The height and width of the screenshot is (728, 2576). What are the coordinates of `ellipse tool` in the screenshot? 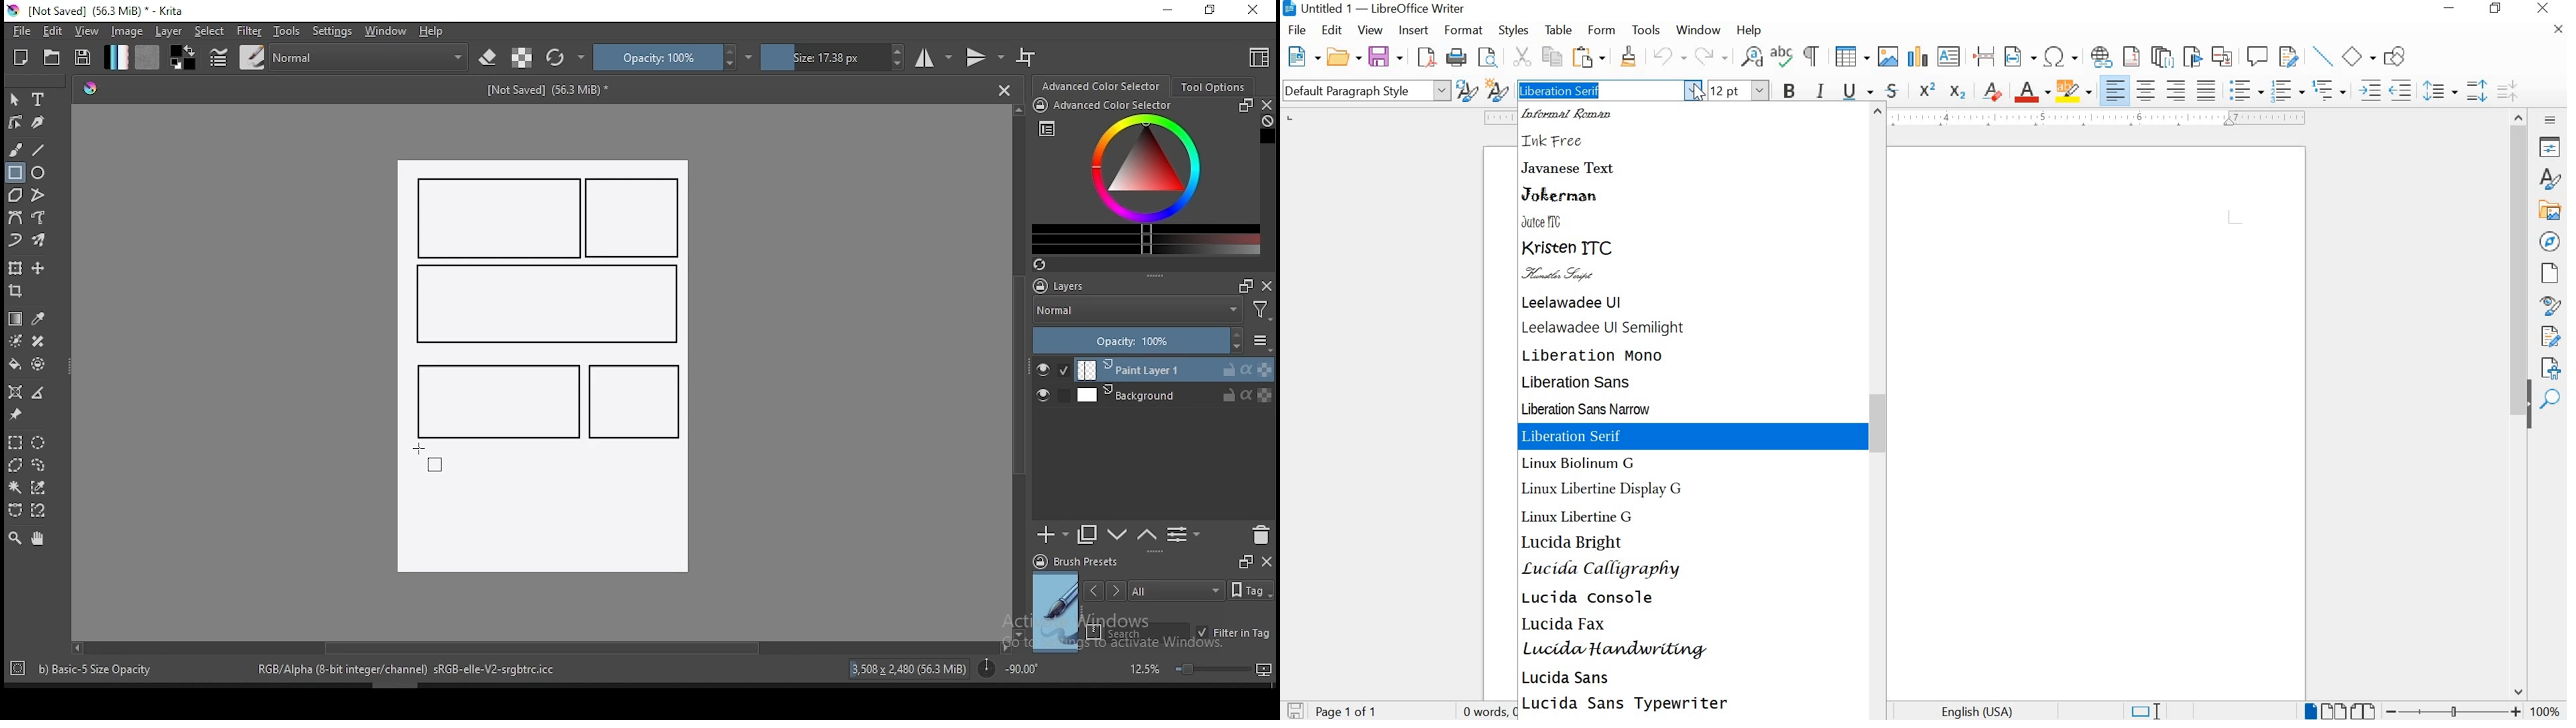 It's located at (39, 171).